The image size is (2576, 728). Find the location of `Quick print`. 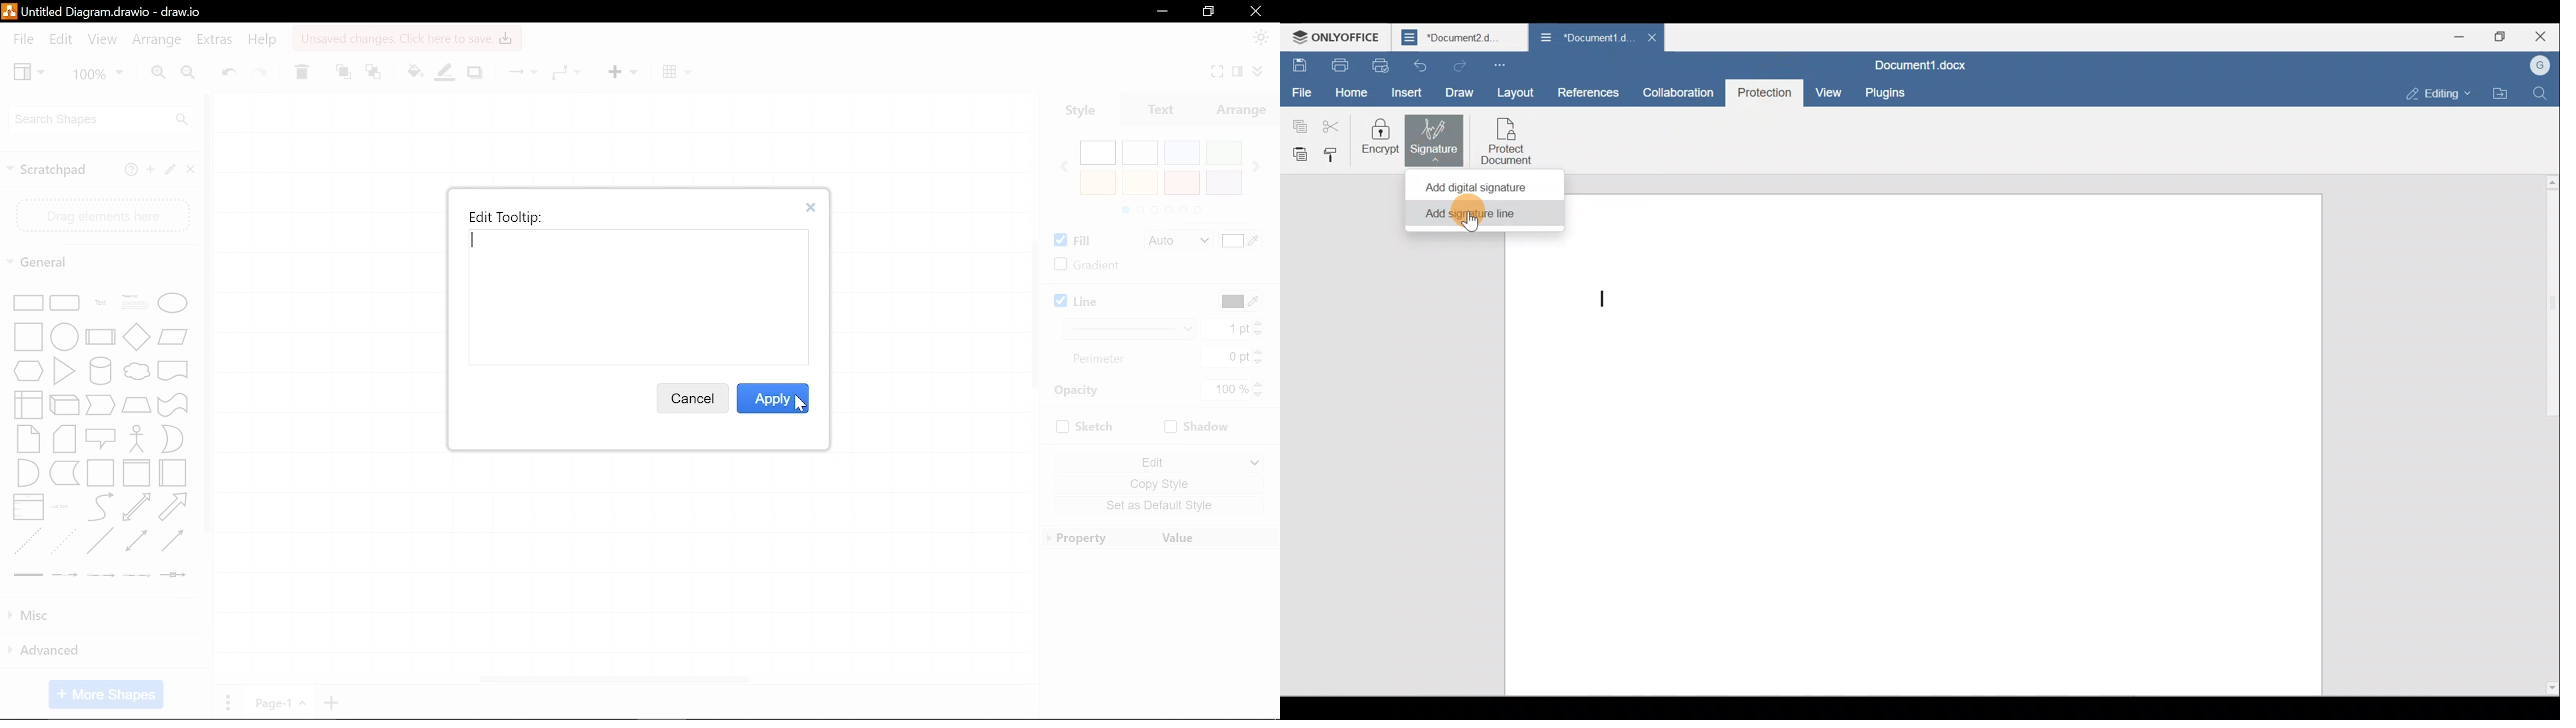

Quick print is located at coordinates (1383, 64).